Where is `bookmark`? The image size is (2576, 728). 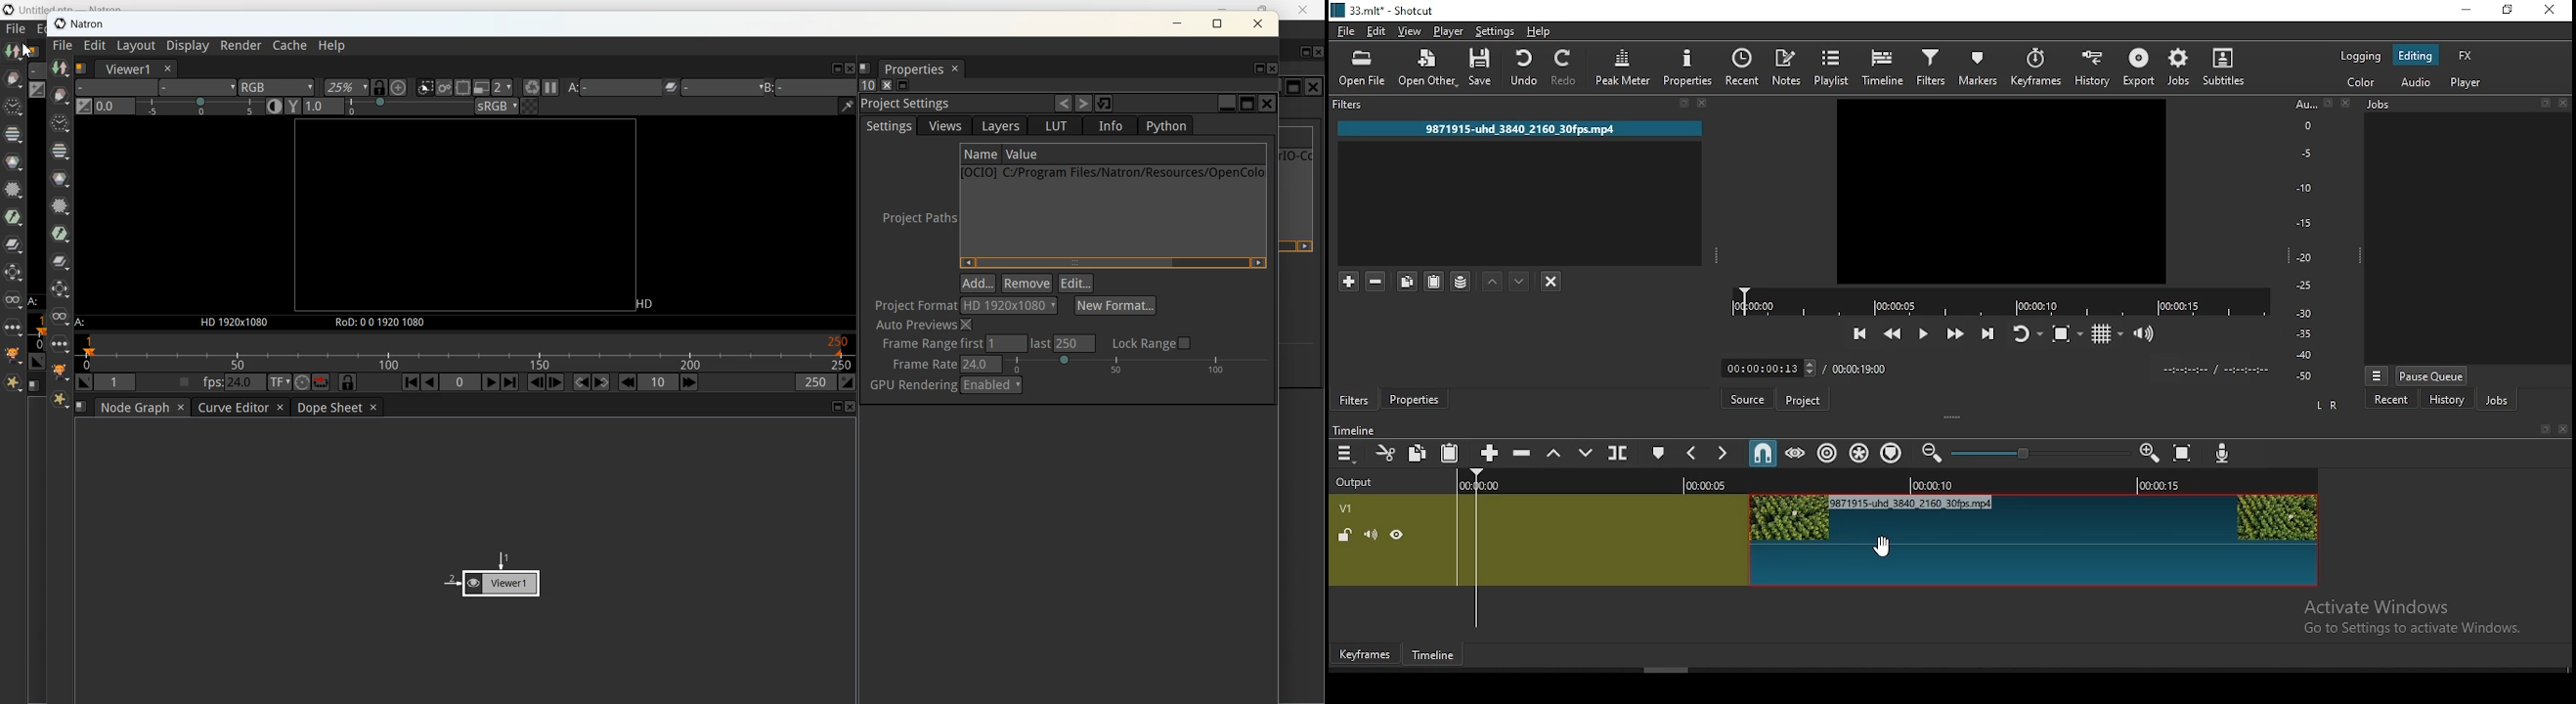
bookmark is located at coordinates (2542, 429).